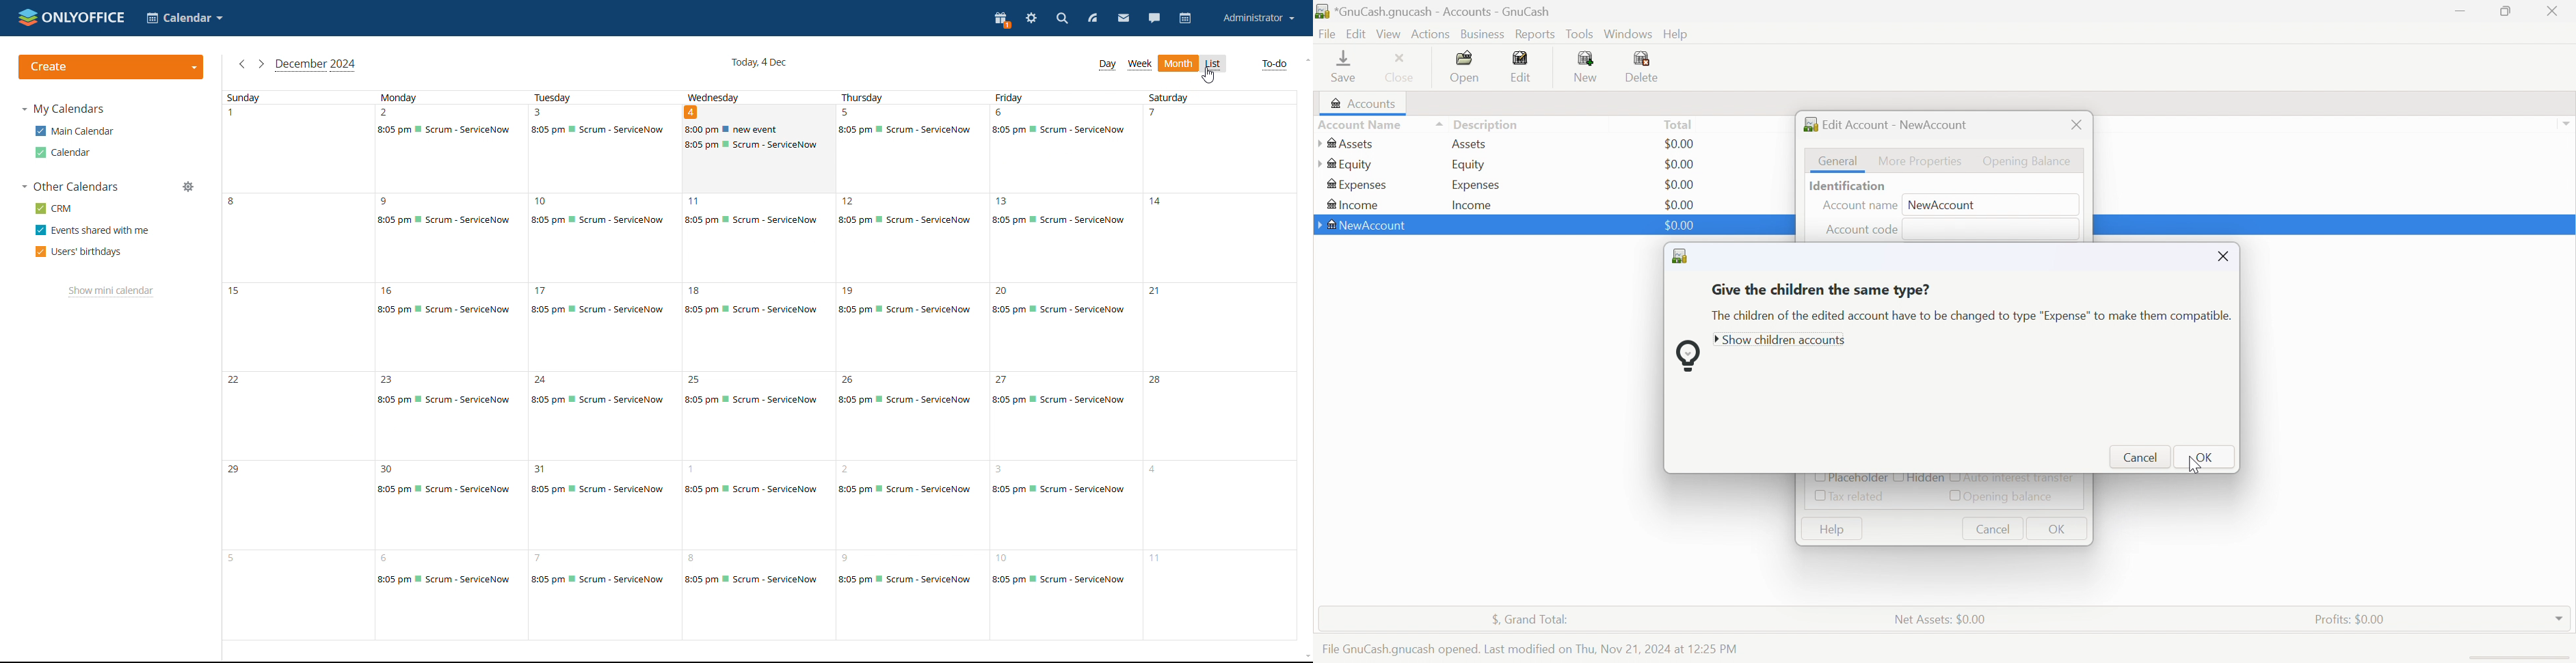 This screenshot has height=672, width=2576. Describe the element at coordinates (1305, 656) in the screenshot. I see `scroll down` at that location.